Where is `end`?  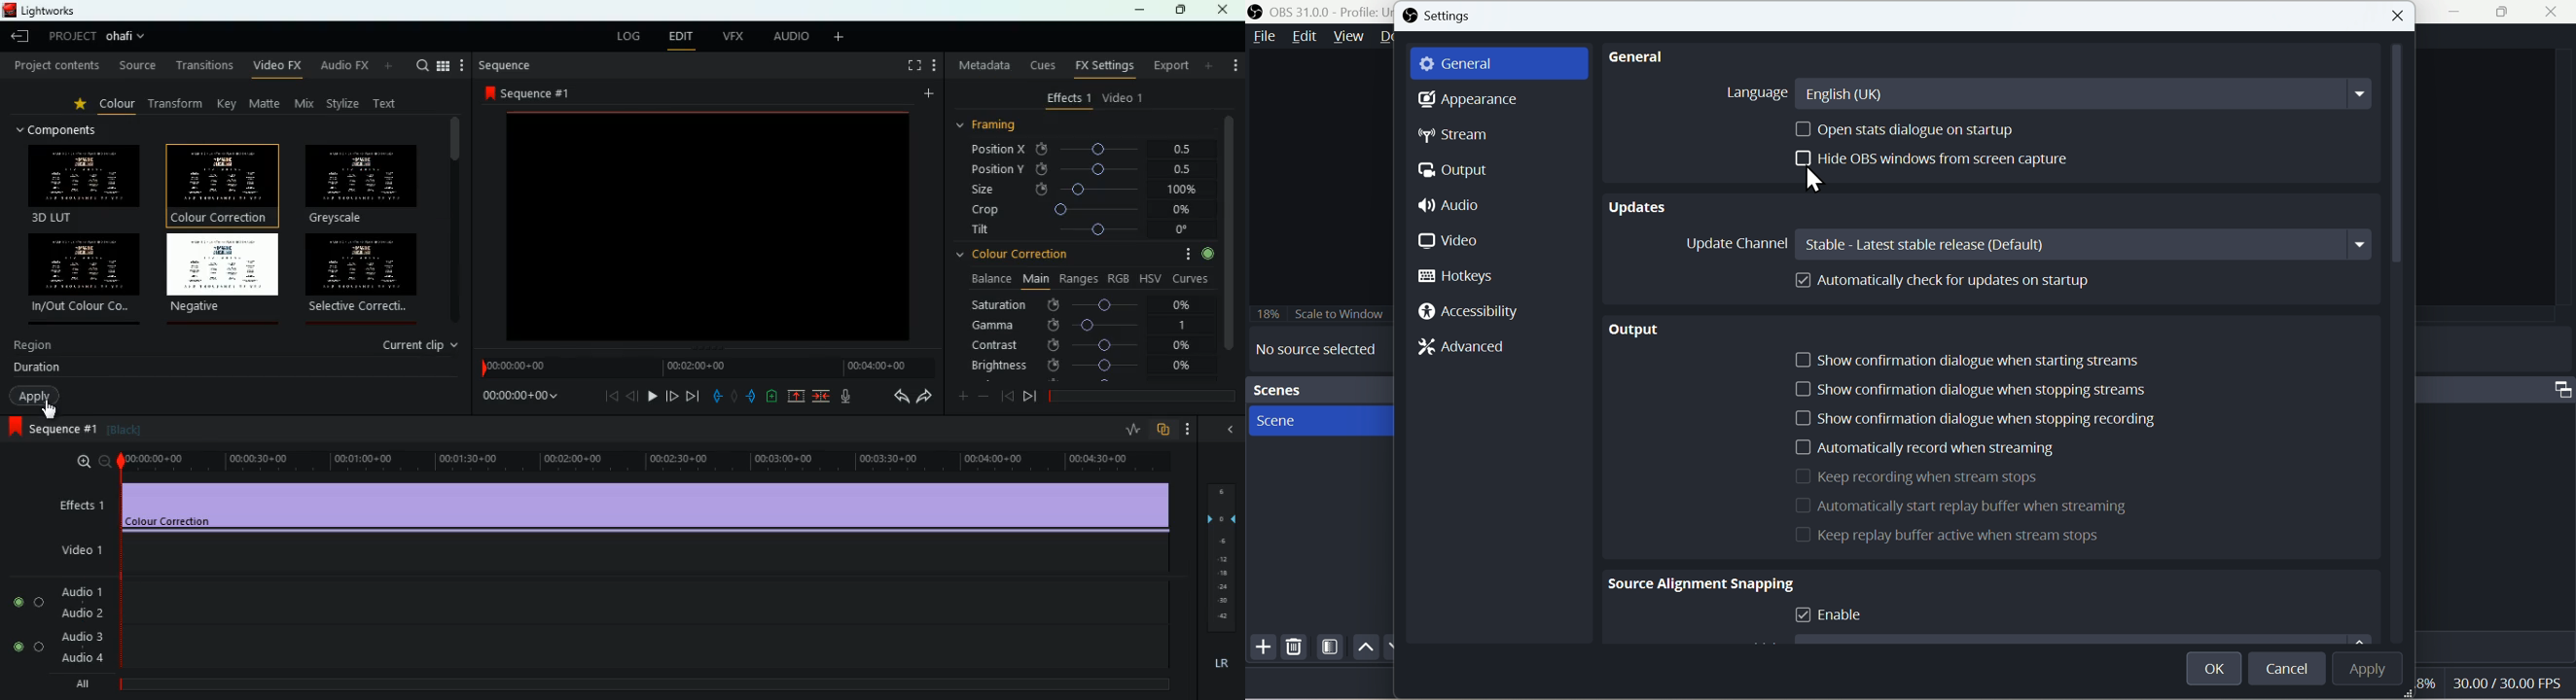 end is located at coordinates (691, 397).